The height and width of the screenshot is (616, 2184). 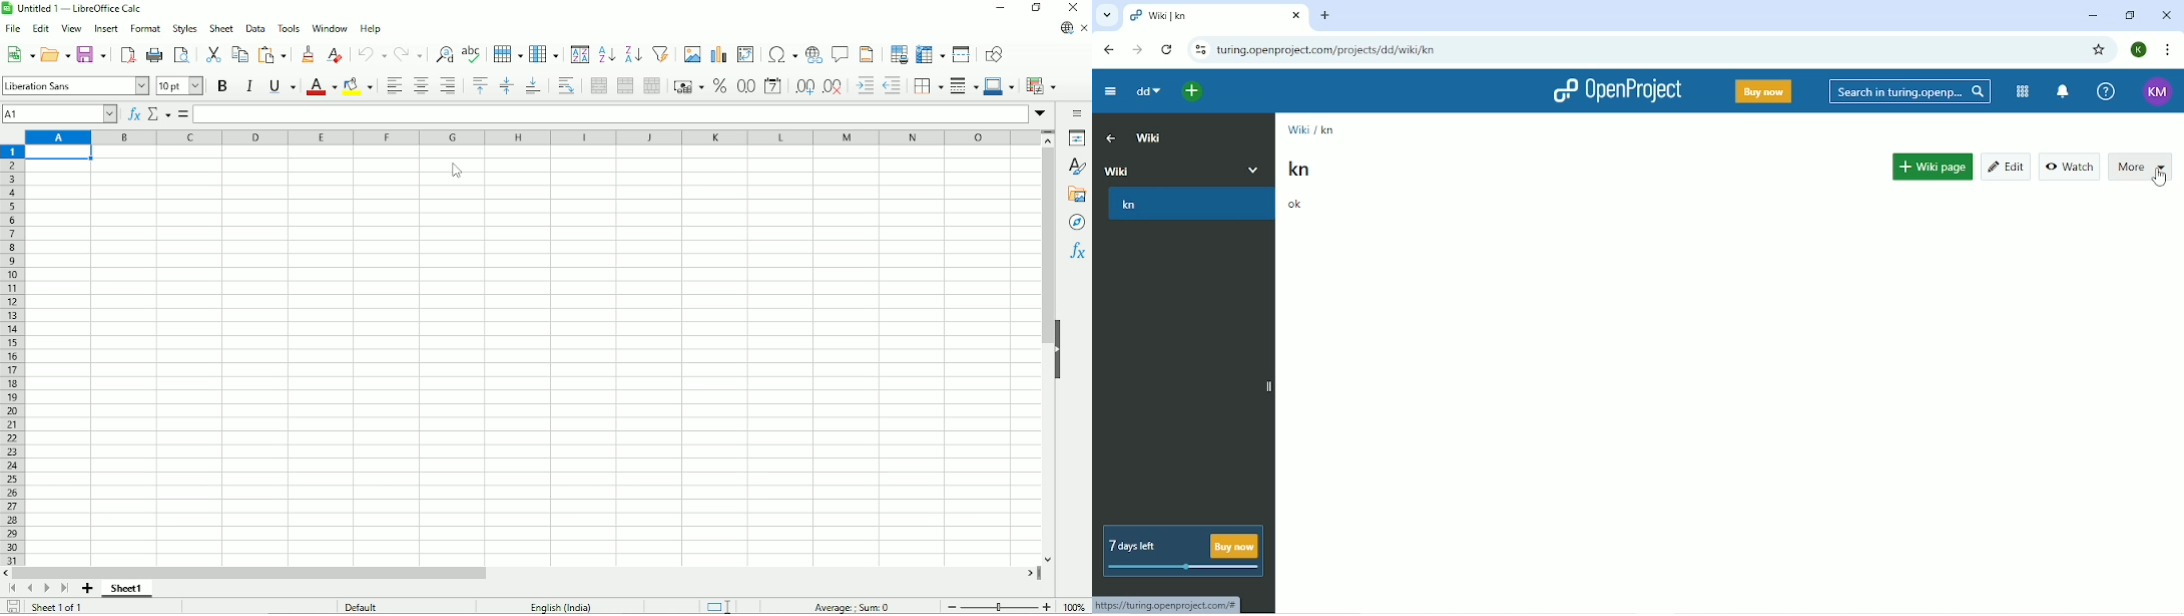 What do you see at coordinates (133, 114) in the screenshot?
I see `Function wizard` at bounding box center [133, 114].